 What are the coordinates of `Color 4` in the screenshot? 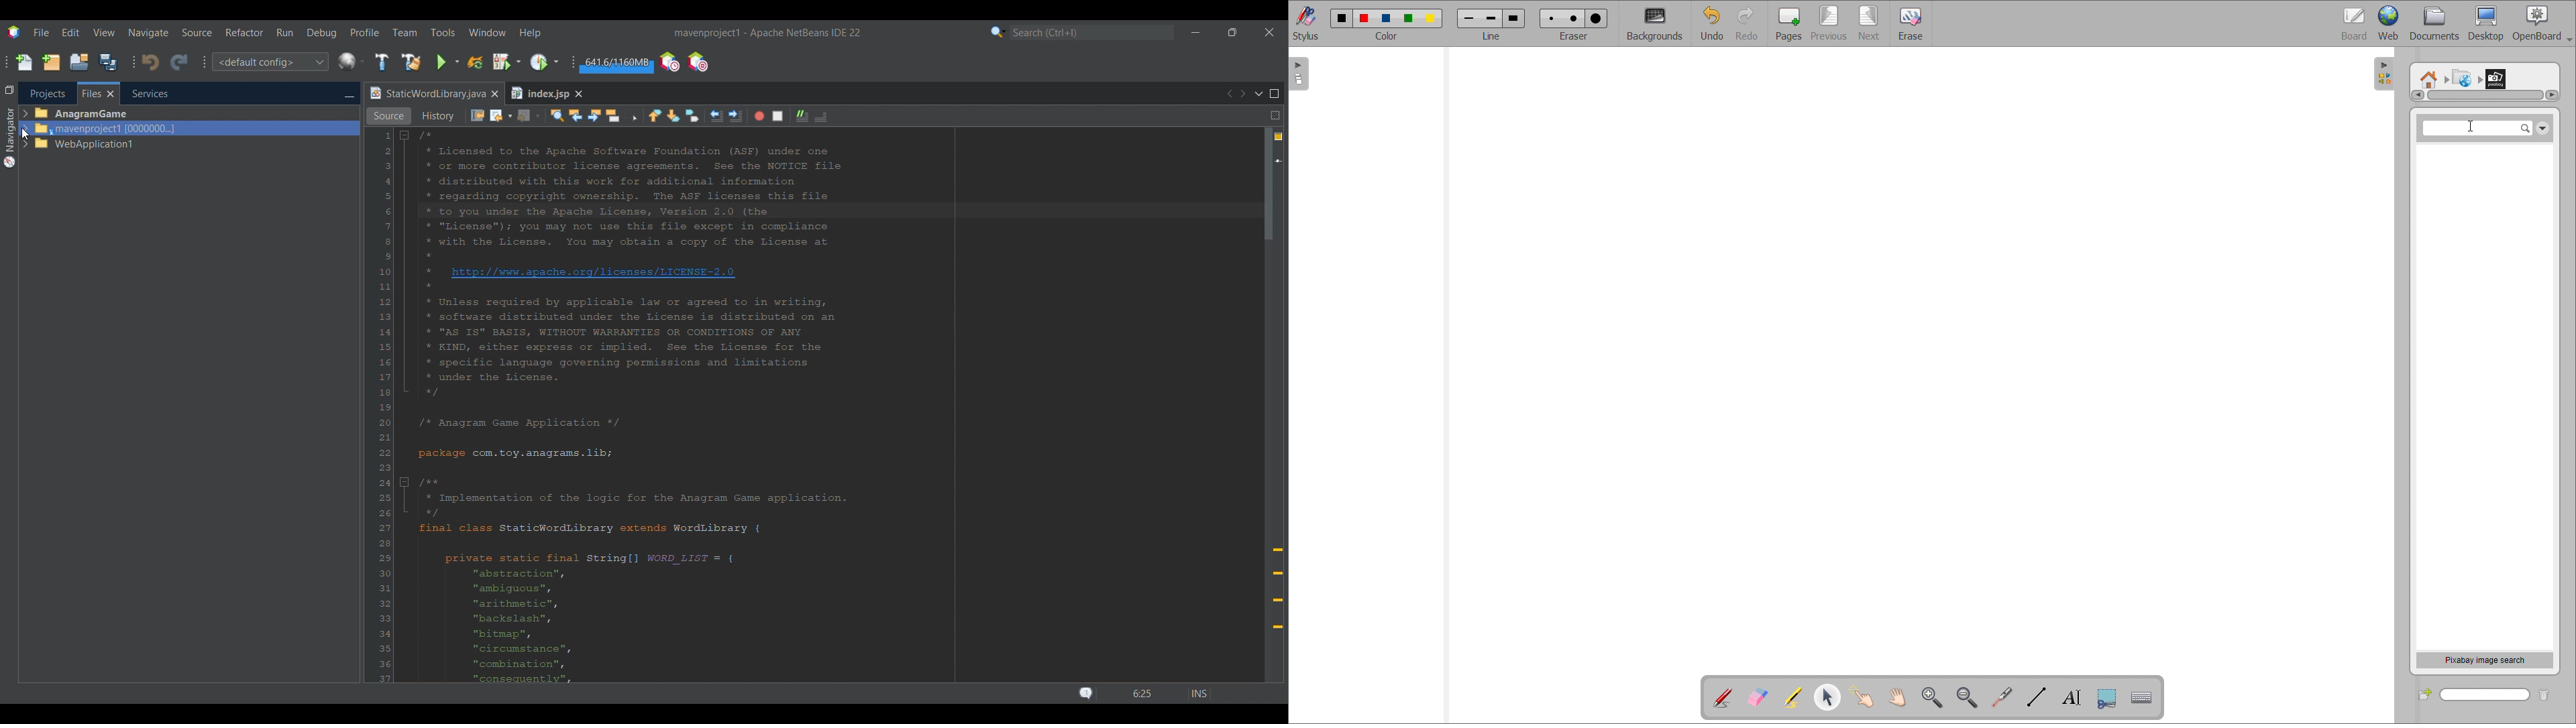 It's located at (1410, 18).